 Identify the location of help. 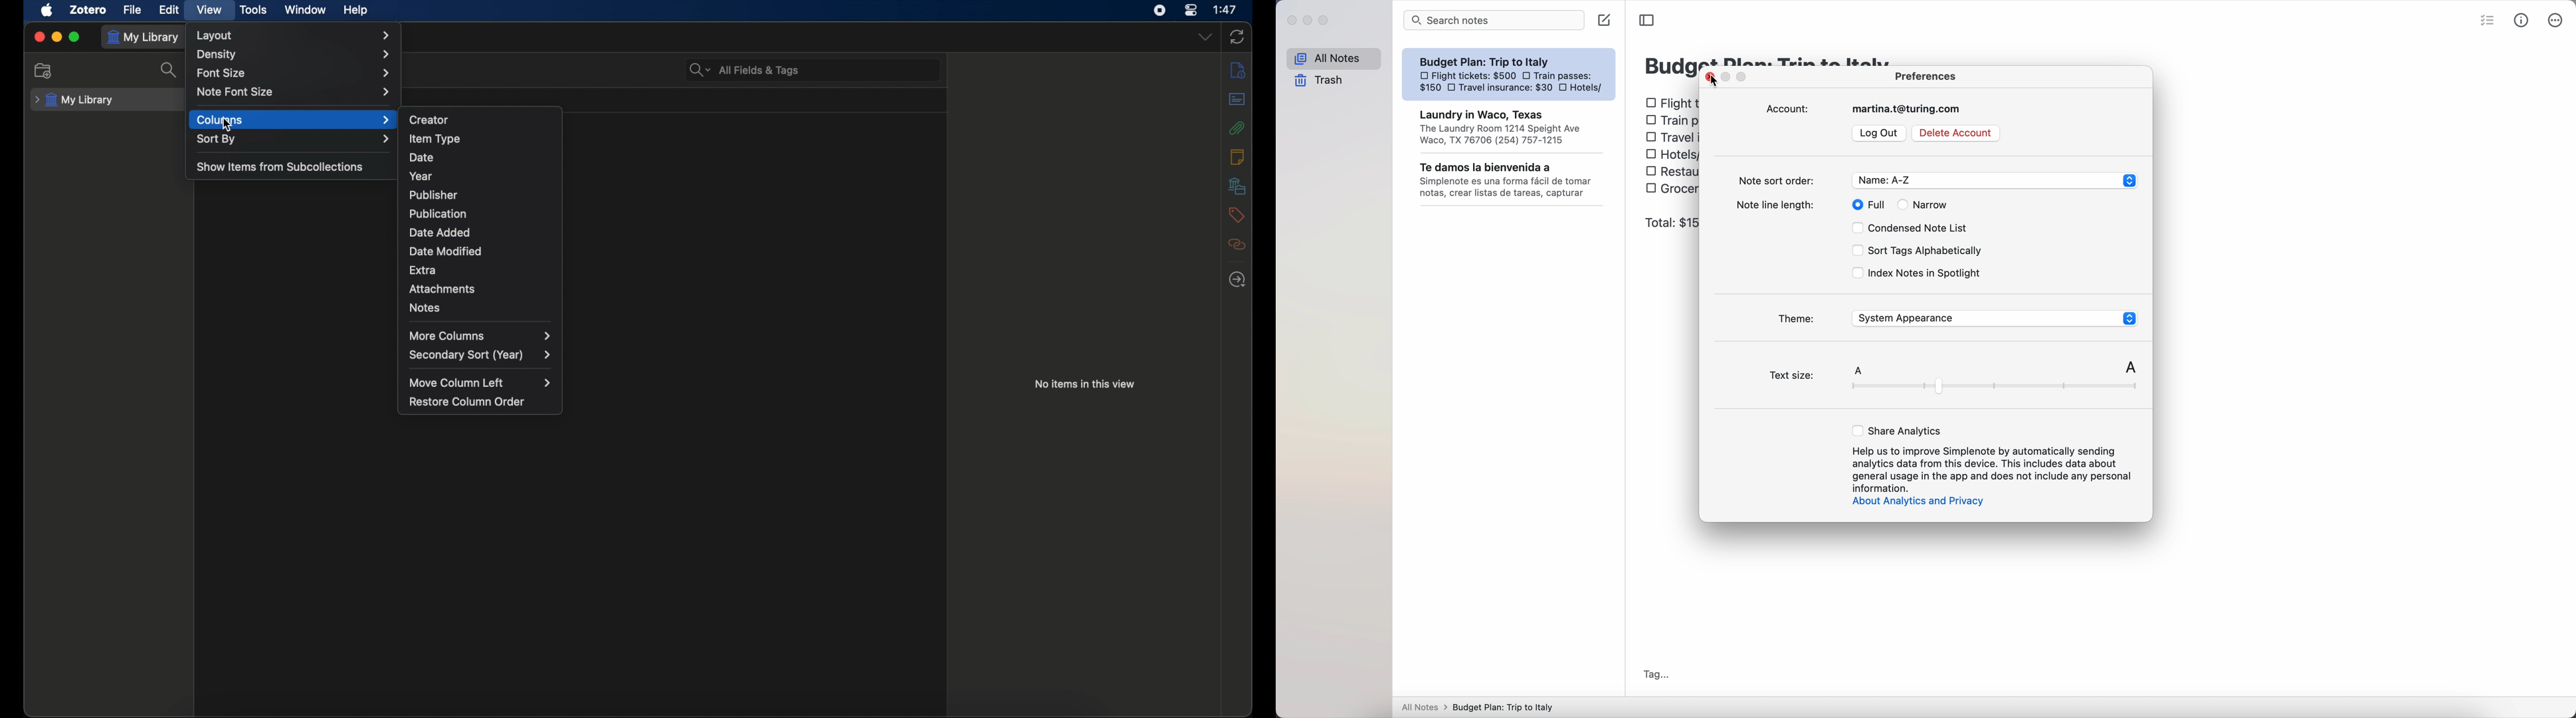
(355, 11).